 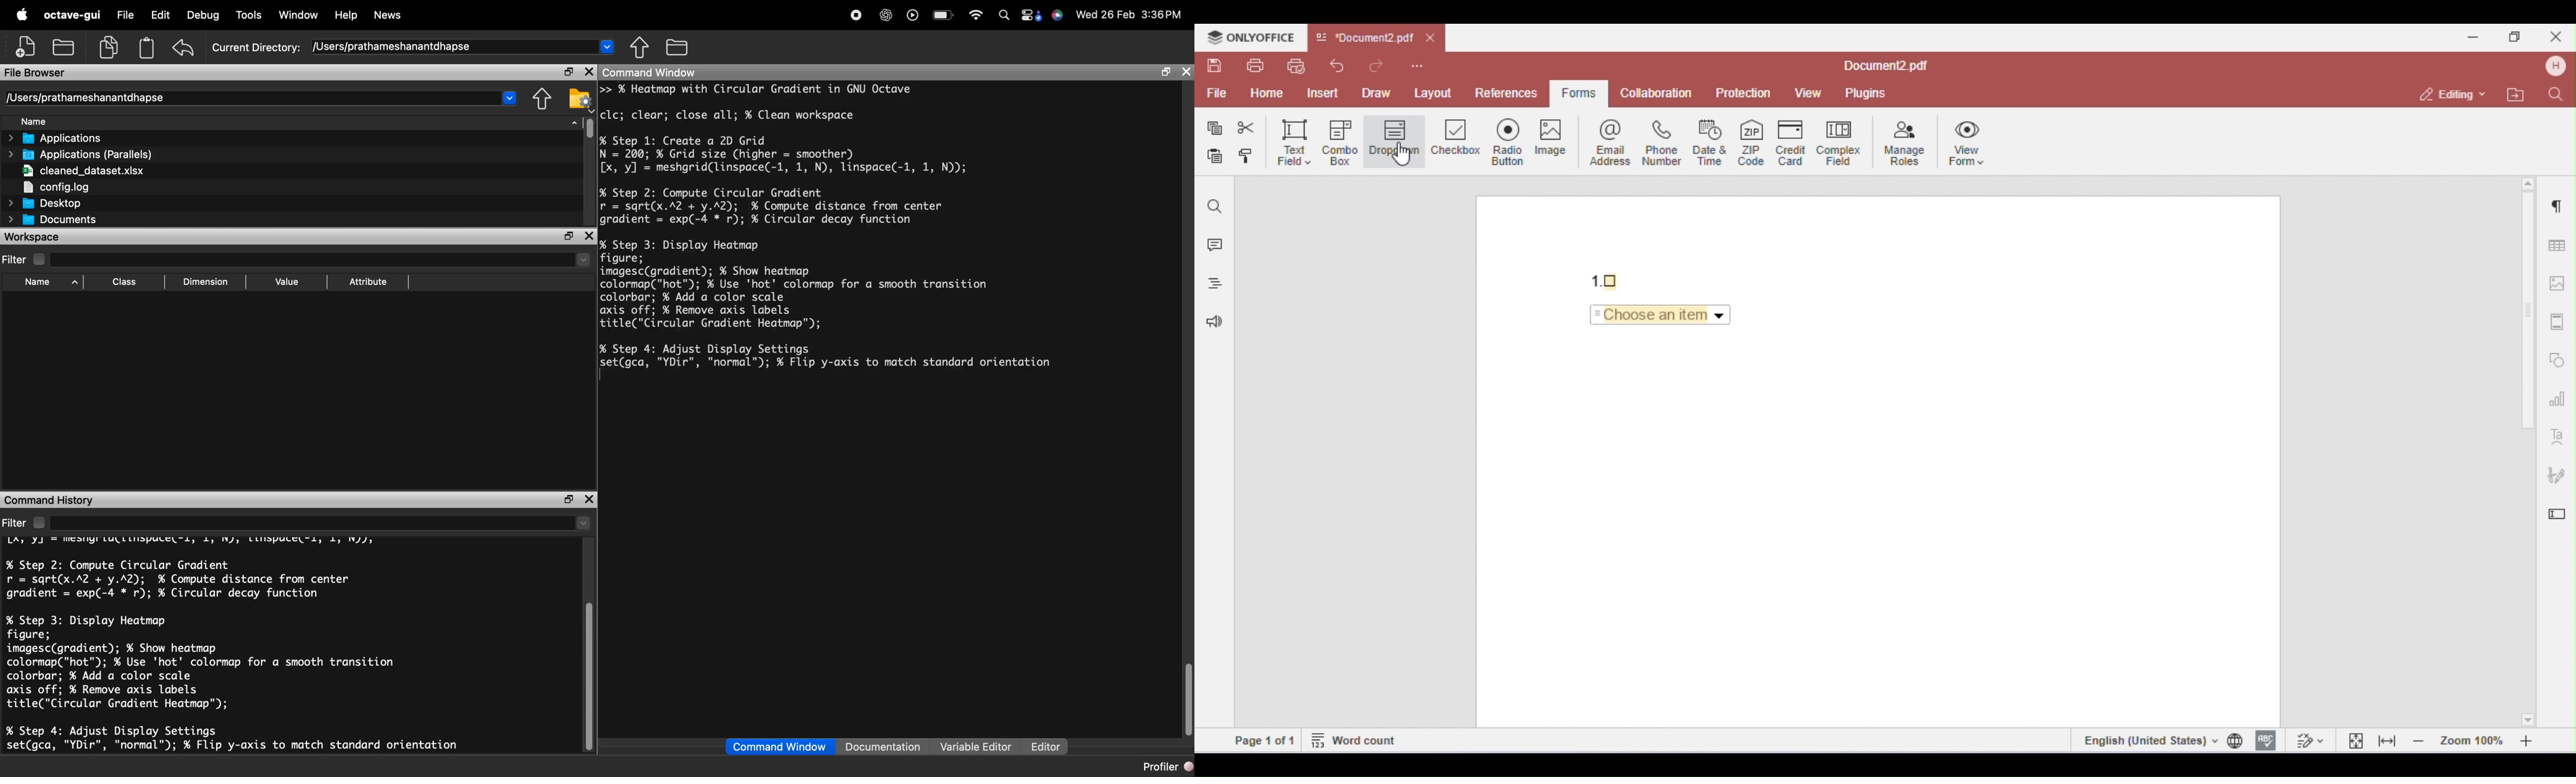 What do you see at coordinates (48, 284) in the screenshot?
I see `Name ` at bounding box center [48, 284].